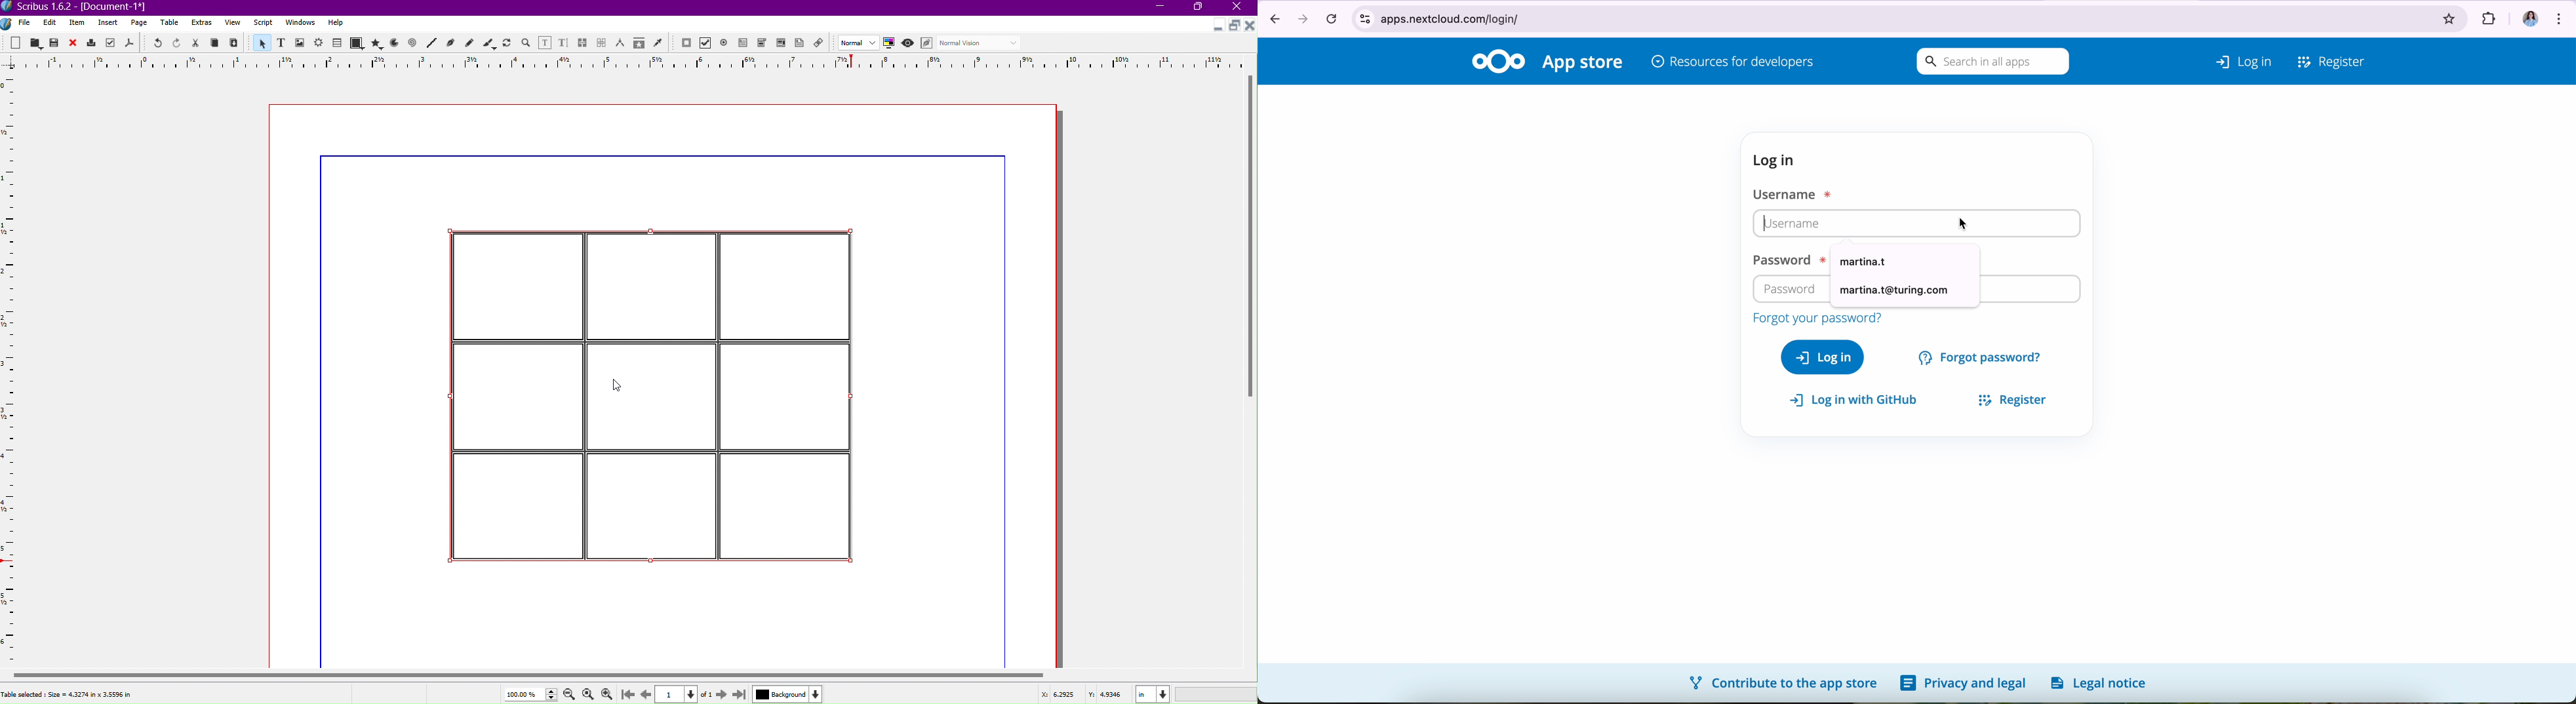 Image resolution: width=2576 pixels, height=728 pixels. I want to click on Paste, so click(235, 43).